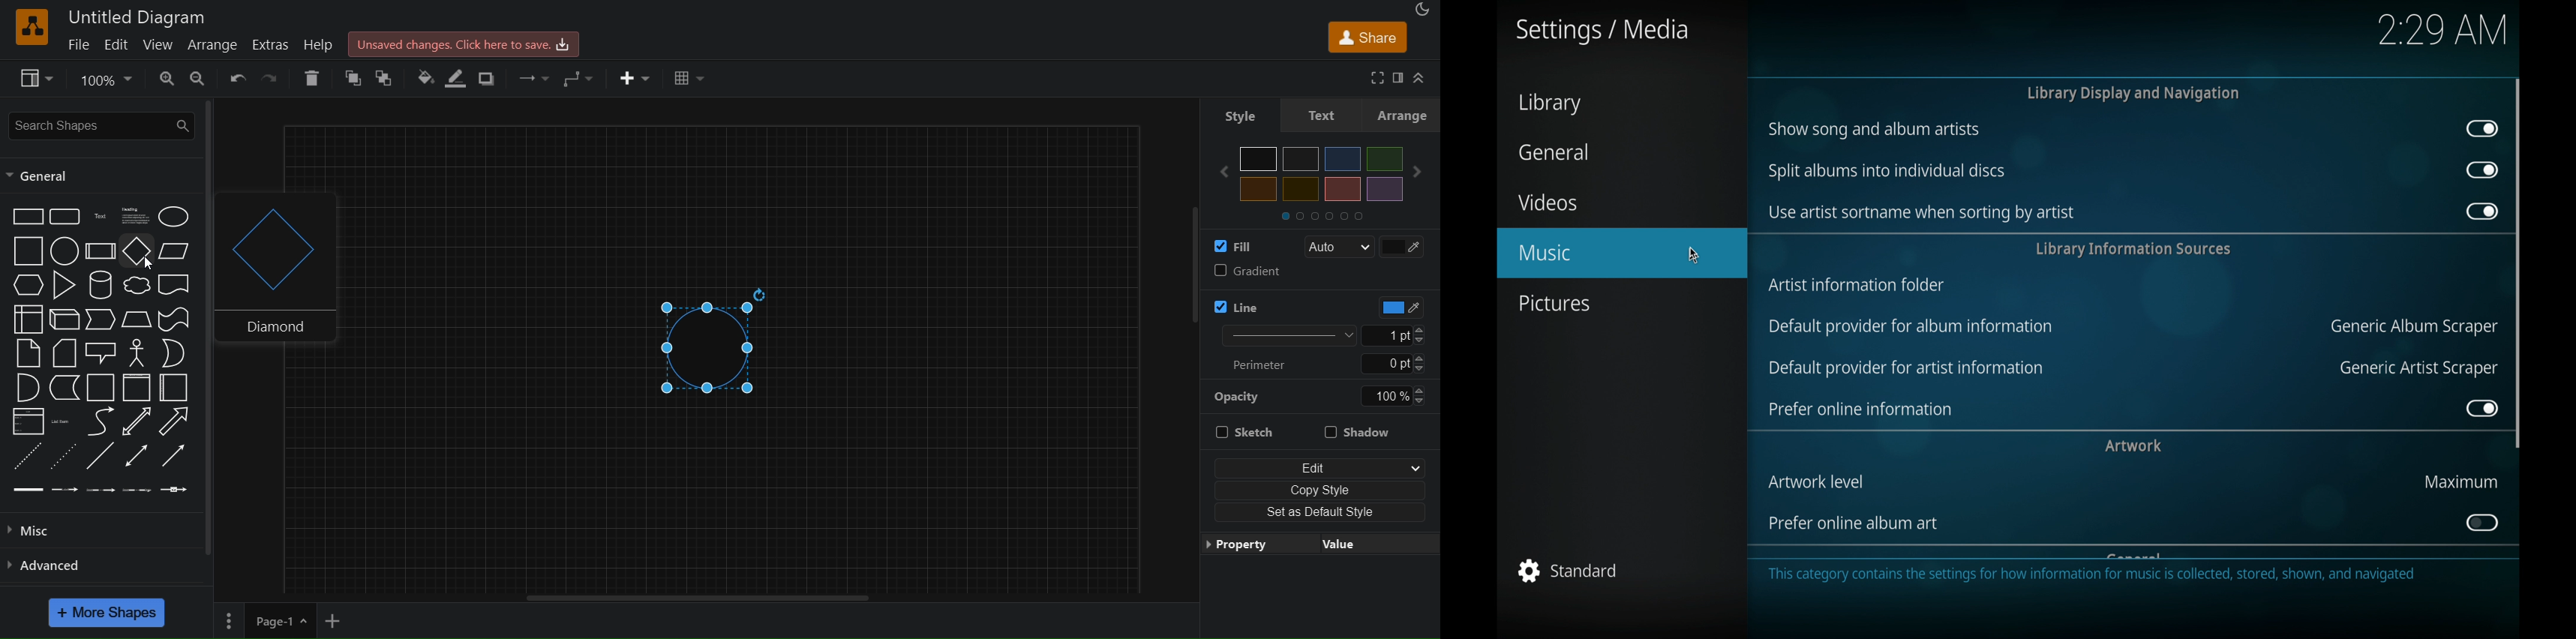  What do you see at coordinates (491, 77) in the screenshot?
I see `shadow` at bounding box center [491, 77].